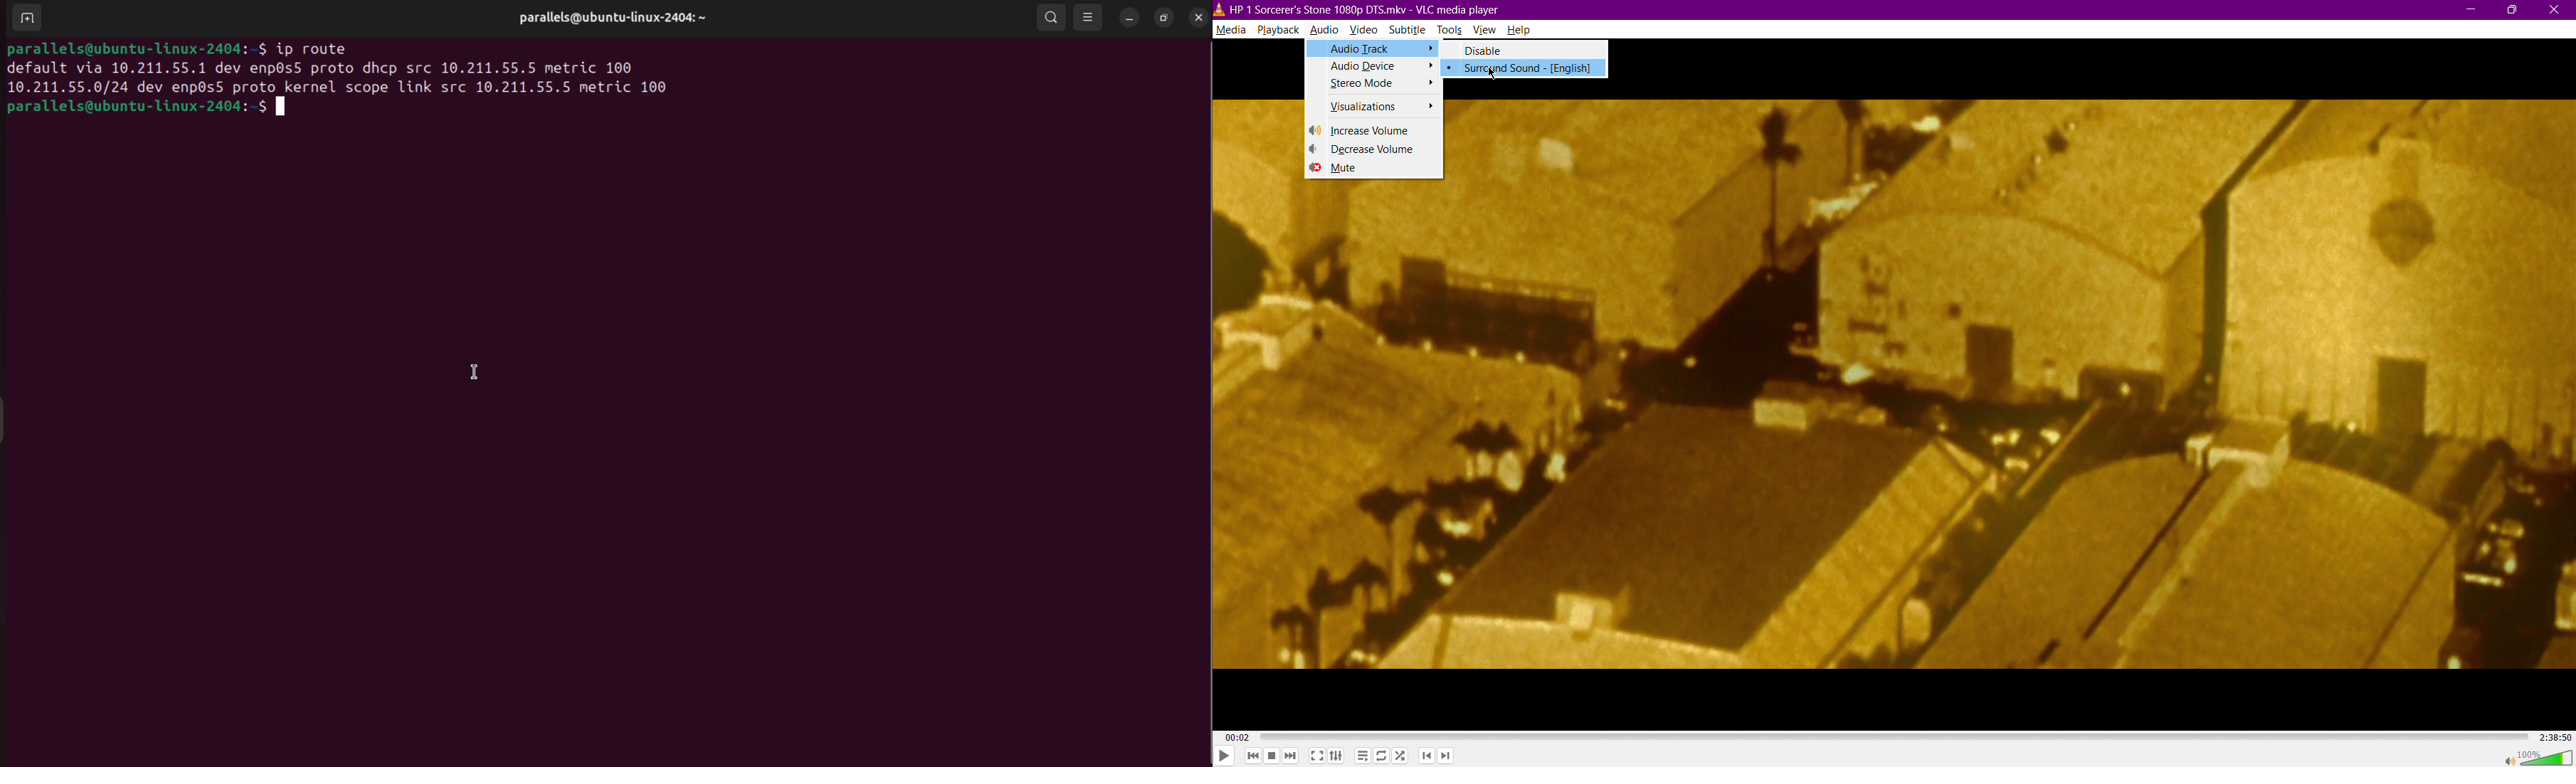 Image resolution: width=2576 pixels, height=784 pixels. I want to click on minimize, so click(1129, 17).